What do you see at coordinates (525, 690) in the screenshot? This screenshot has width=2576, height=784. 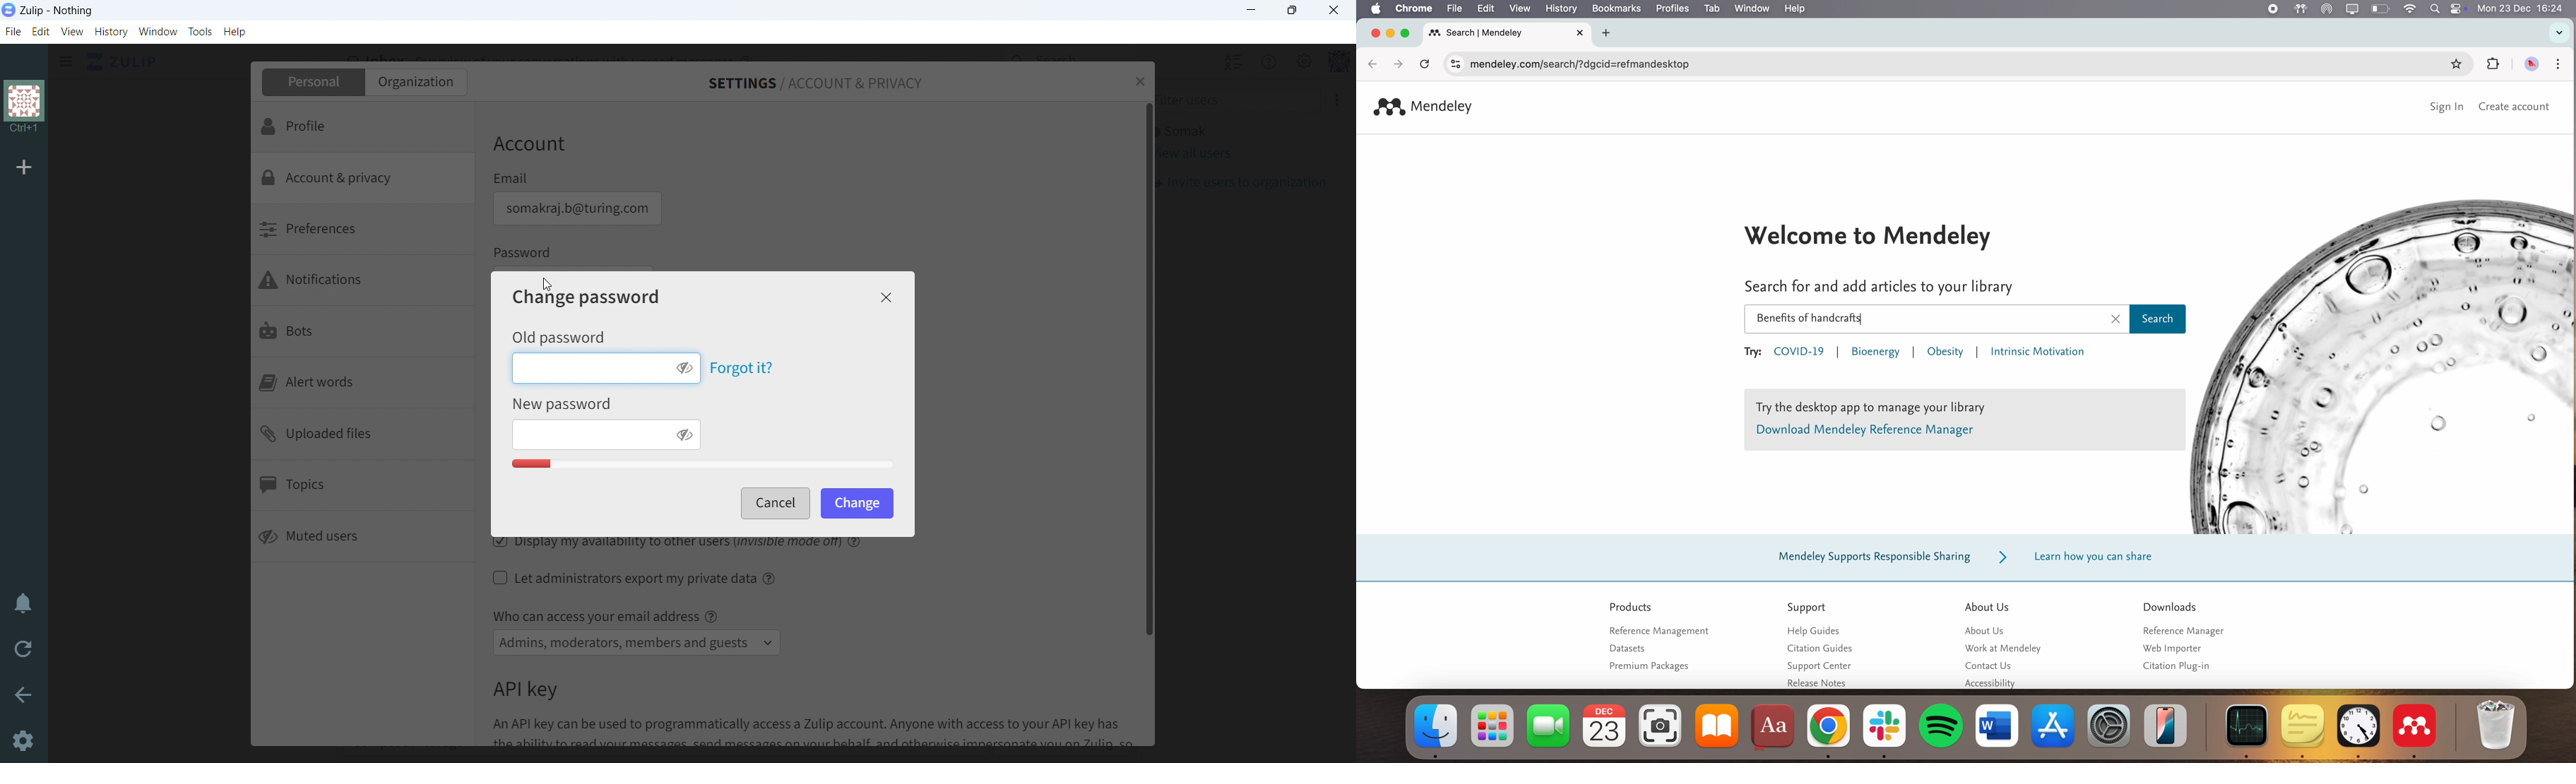 I see `API key` at bounding box center [525, 690].